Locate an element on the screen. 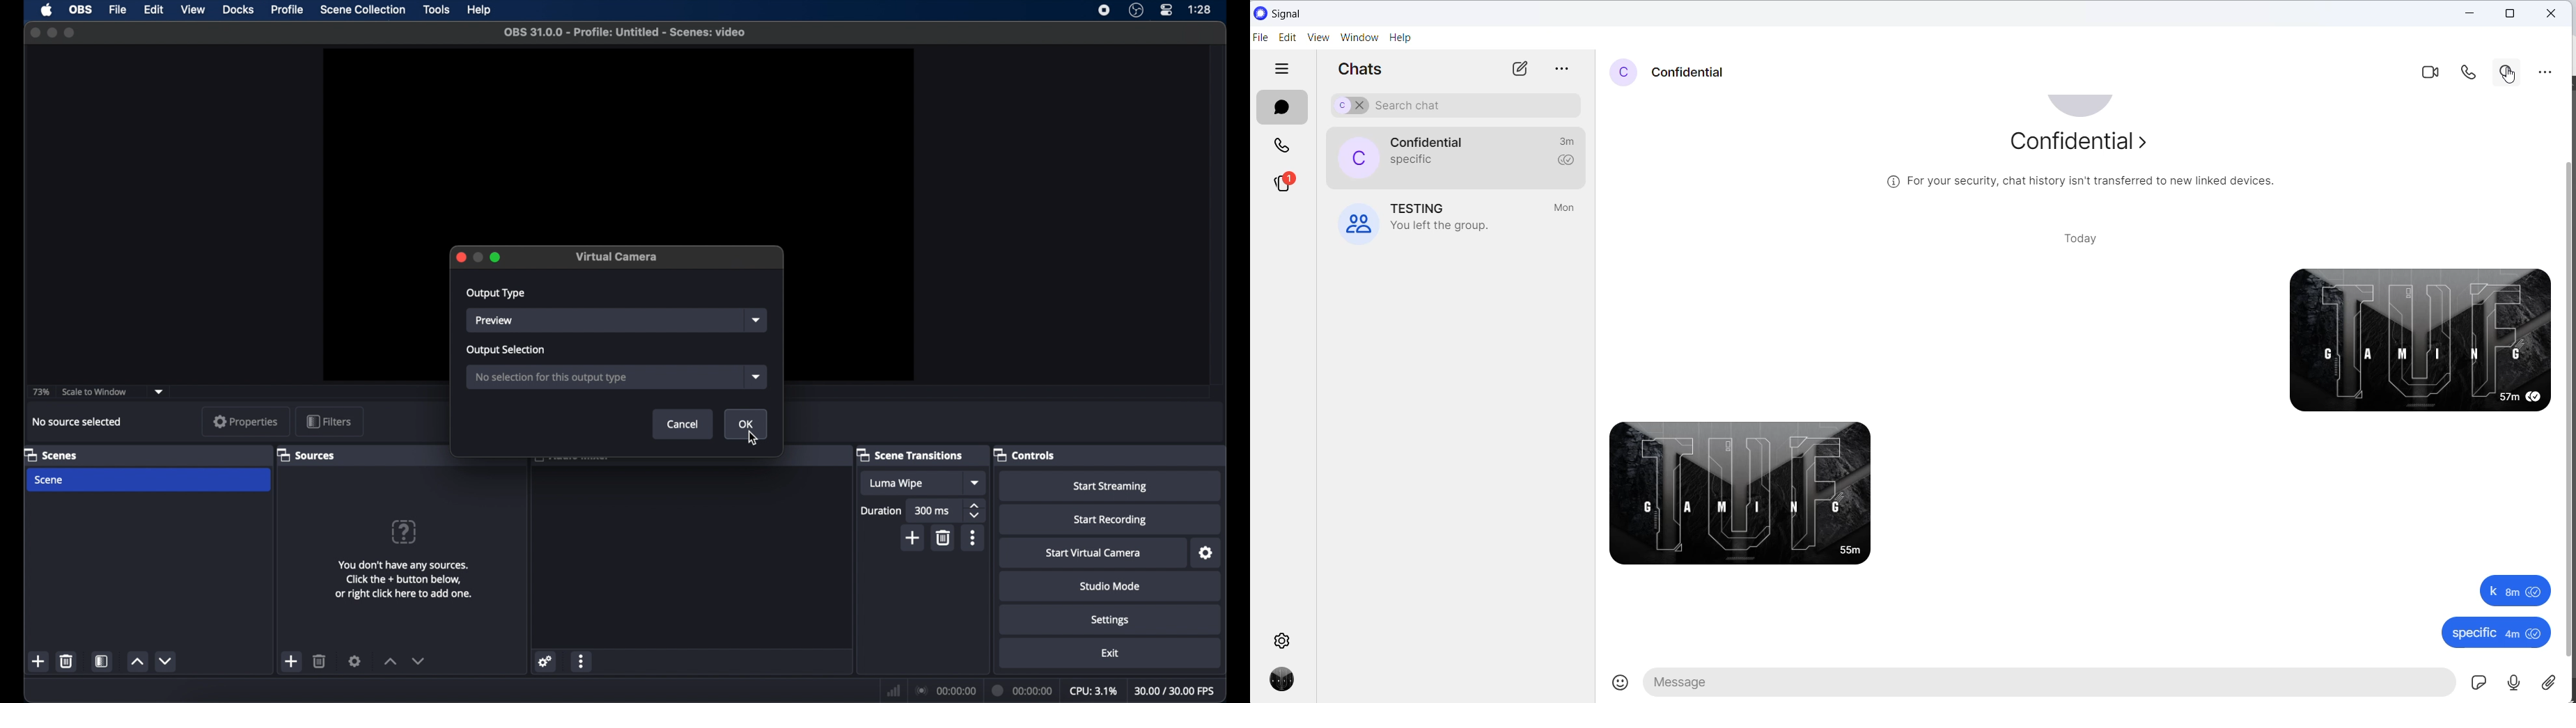 Image resolution: width=2576 pixels, height=728 pixels. scrollbar is located at coordinates (2568, 403).